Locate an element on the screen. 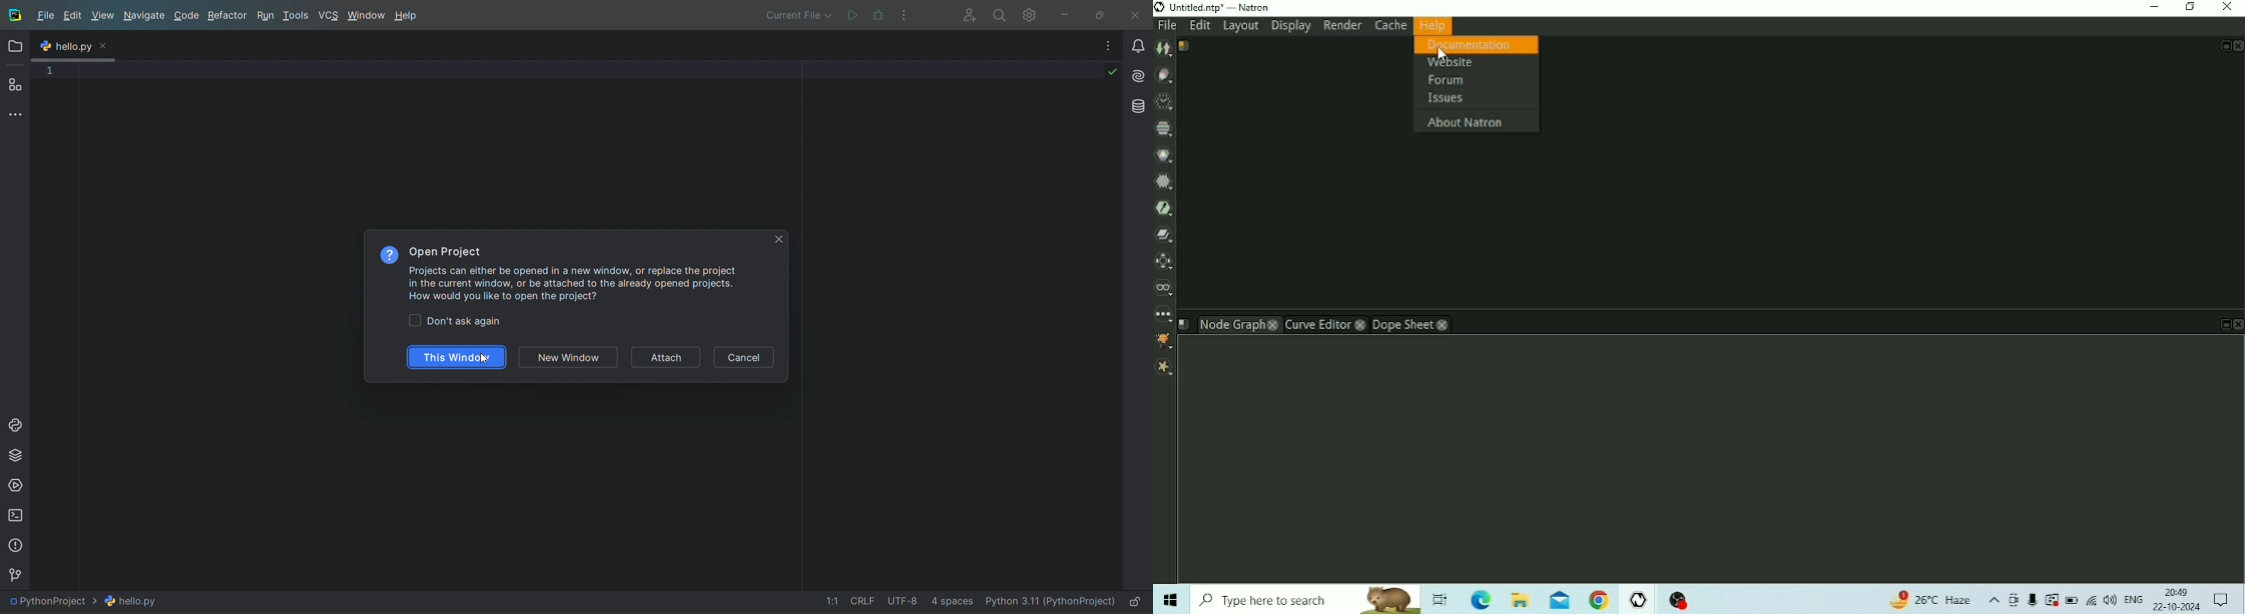 The height and width of the screenshot is (616, 2268). close is located at coordinates (1138, 13).